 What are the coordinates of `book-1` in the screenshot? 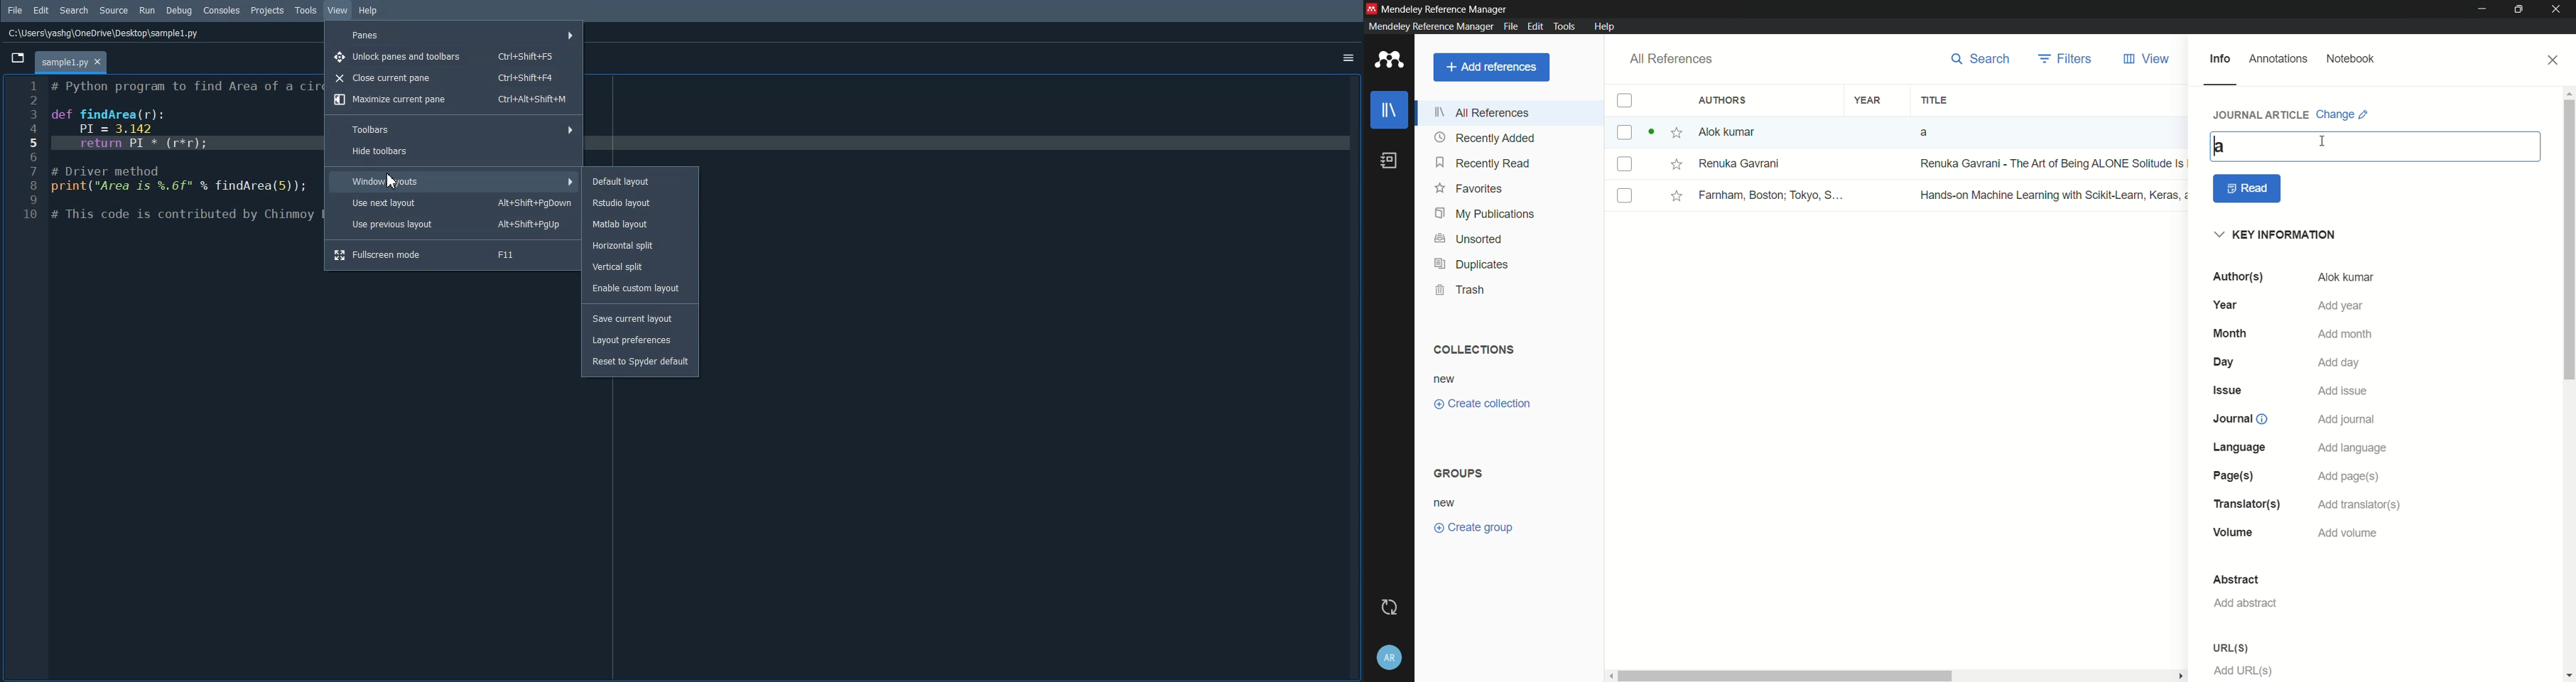 It's located at (1814, 132).